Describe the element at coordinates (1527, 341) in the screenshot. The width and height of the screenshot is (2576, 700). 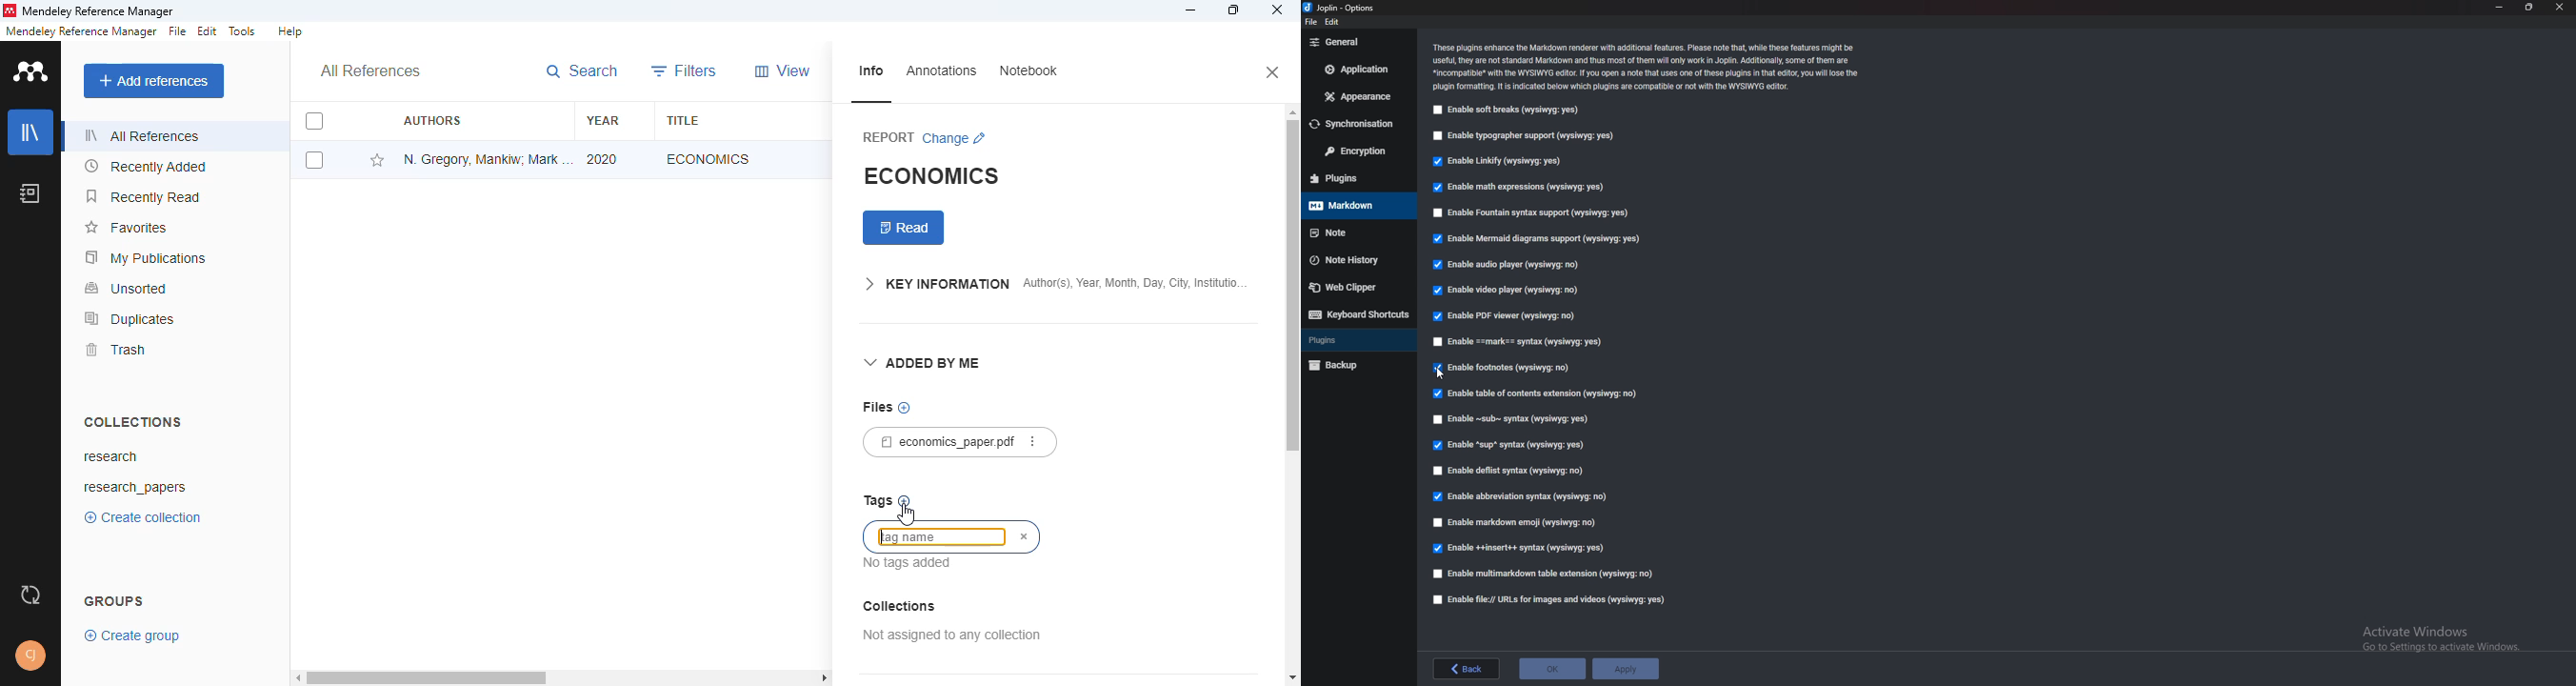
I see `Enable Mark Syntax` at that location.